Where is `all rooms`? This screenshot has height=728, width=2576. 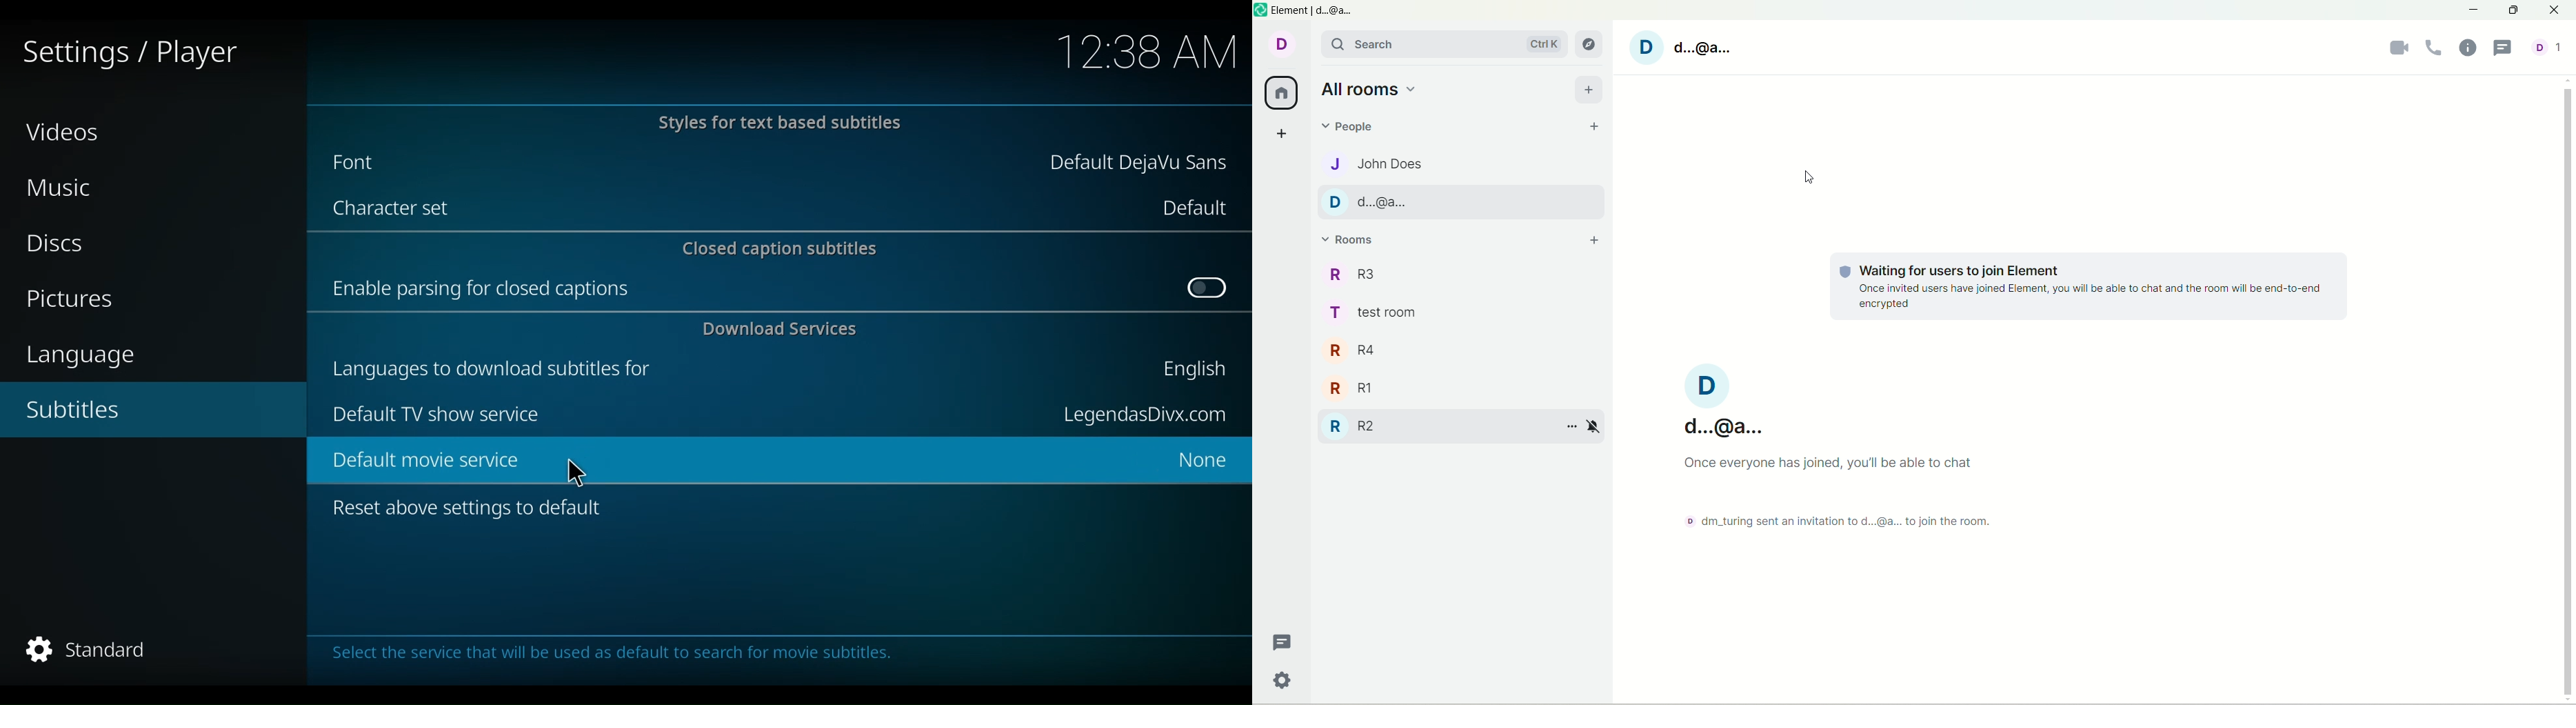
all rooms is located at coordinates (1369, 89).